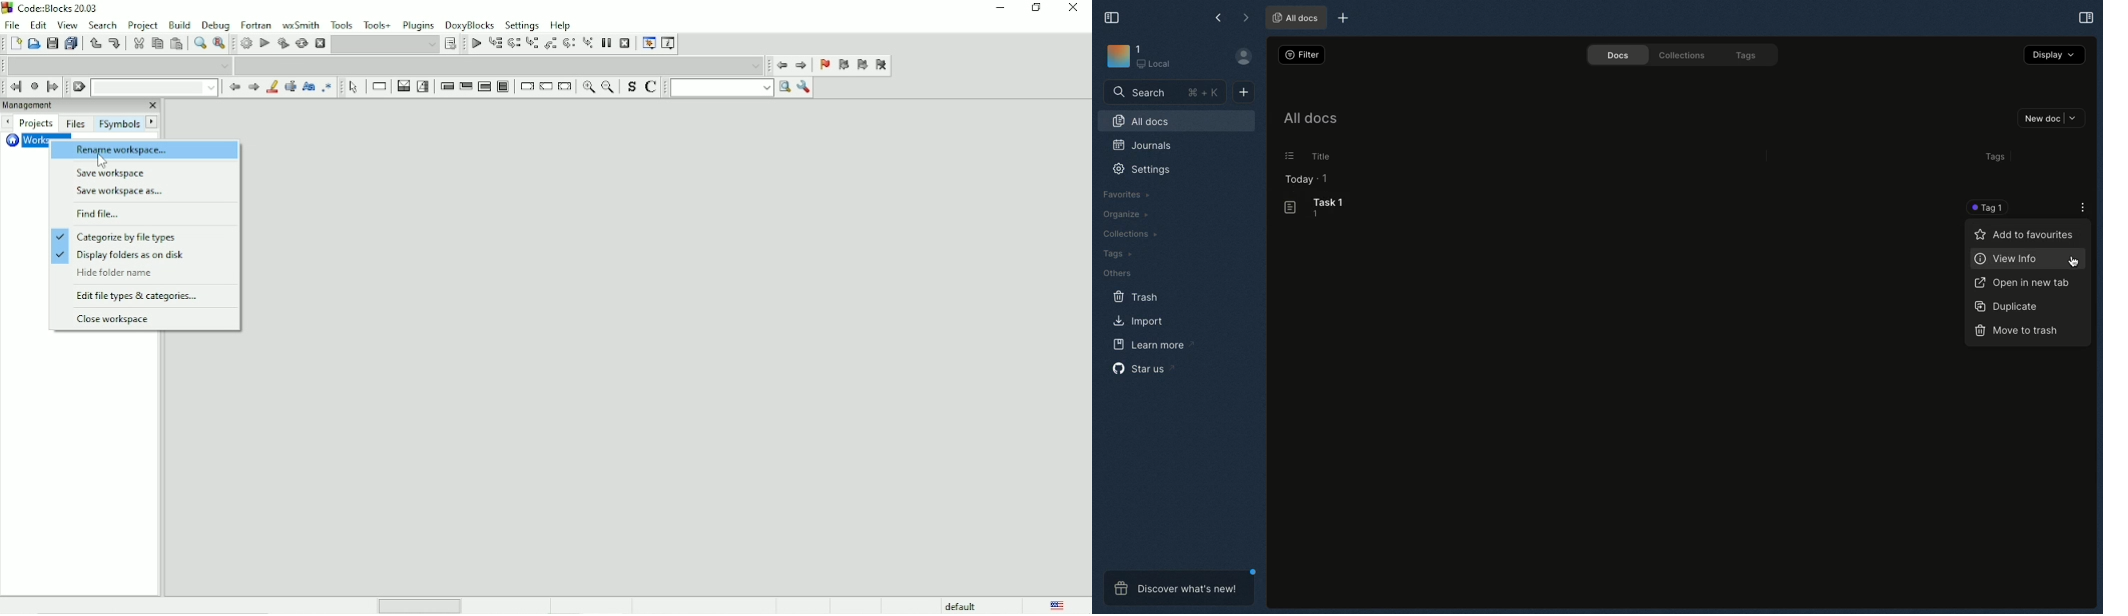 The height and width of the screenshot is (616, 2128). What do you see at coordinates (2073, 261) in the screenshot?
I see `Cursor` at bounding box center [2073, 261].